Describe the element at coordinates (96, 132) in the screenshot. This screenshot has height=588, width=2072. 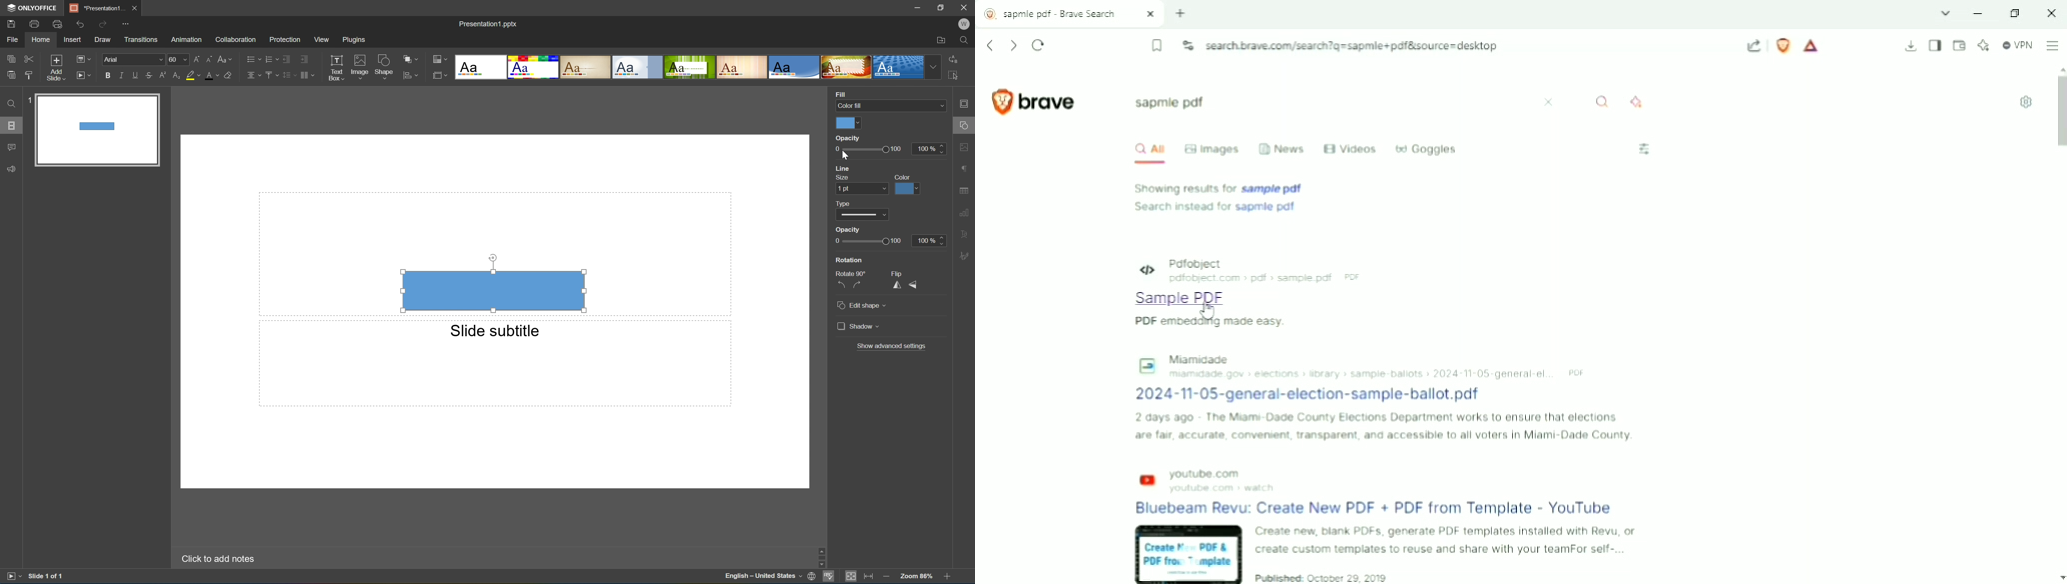
I see `Slide` at that location.